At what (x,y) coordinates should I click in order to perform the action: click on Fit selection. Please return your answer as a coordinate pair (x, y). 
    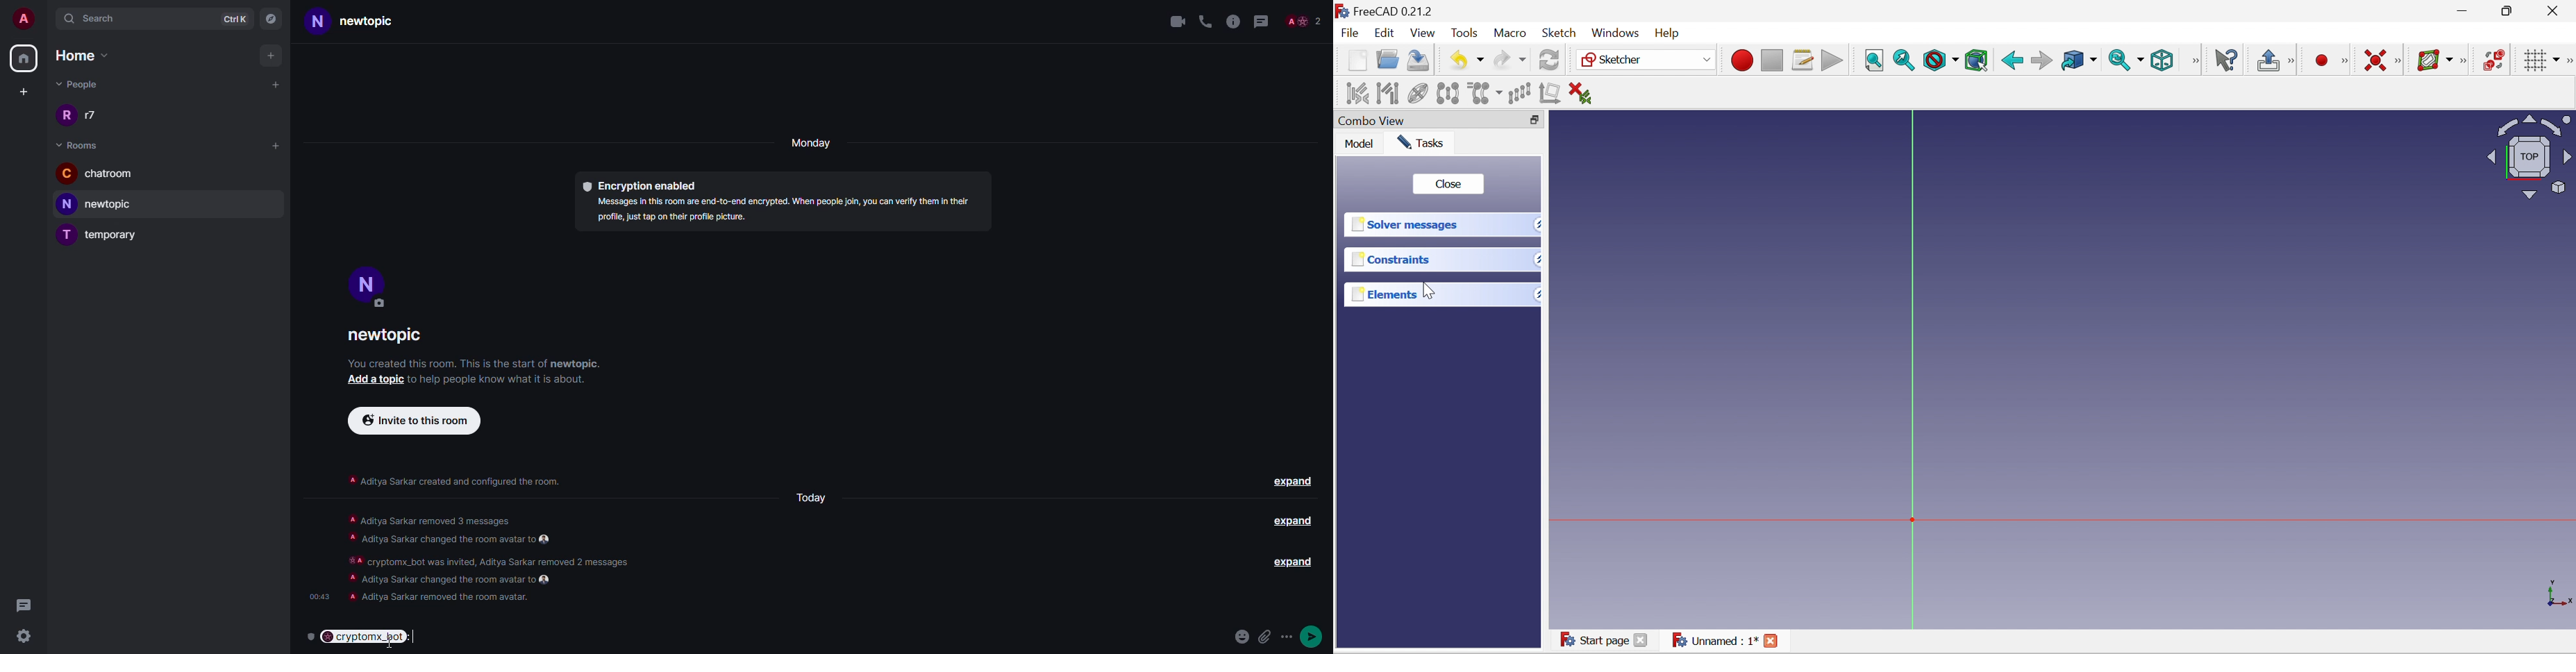
    Looking at the image, I should click on (1903, 60).